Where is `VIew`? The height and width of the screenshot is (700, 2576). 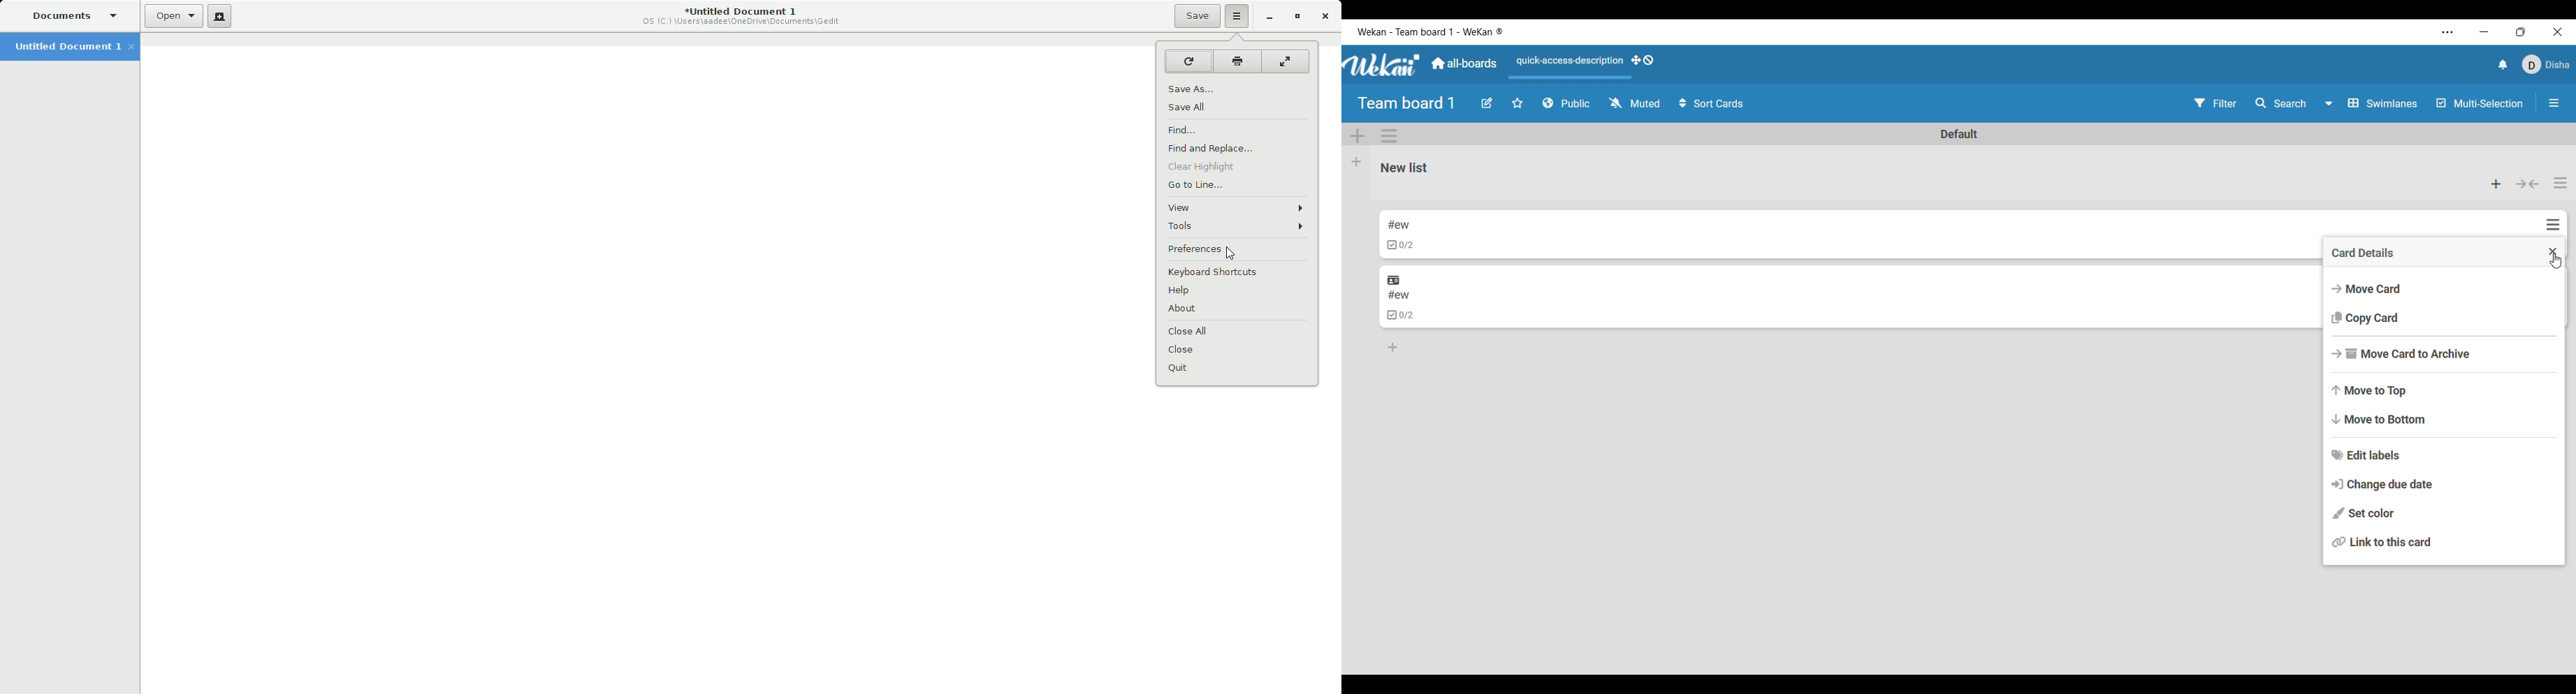 VIew is located at coordinates (1237, 207).